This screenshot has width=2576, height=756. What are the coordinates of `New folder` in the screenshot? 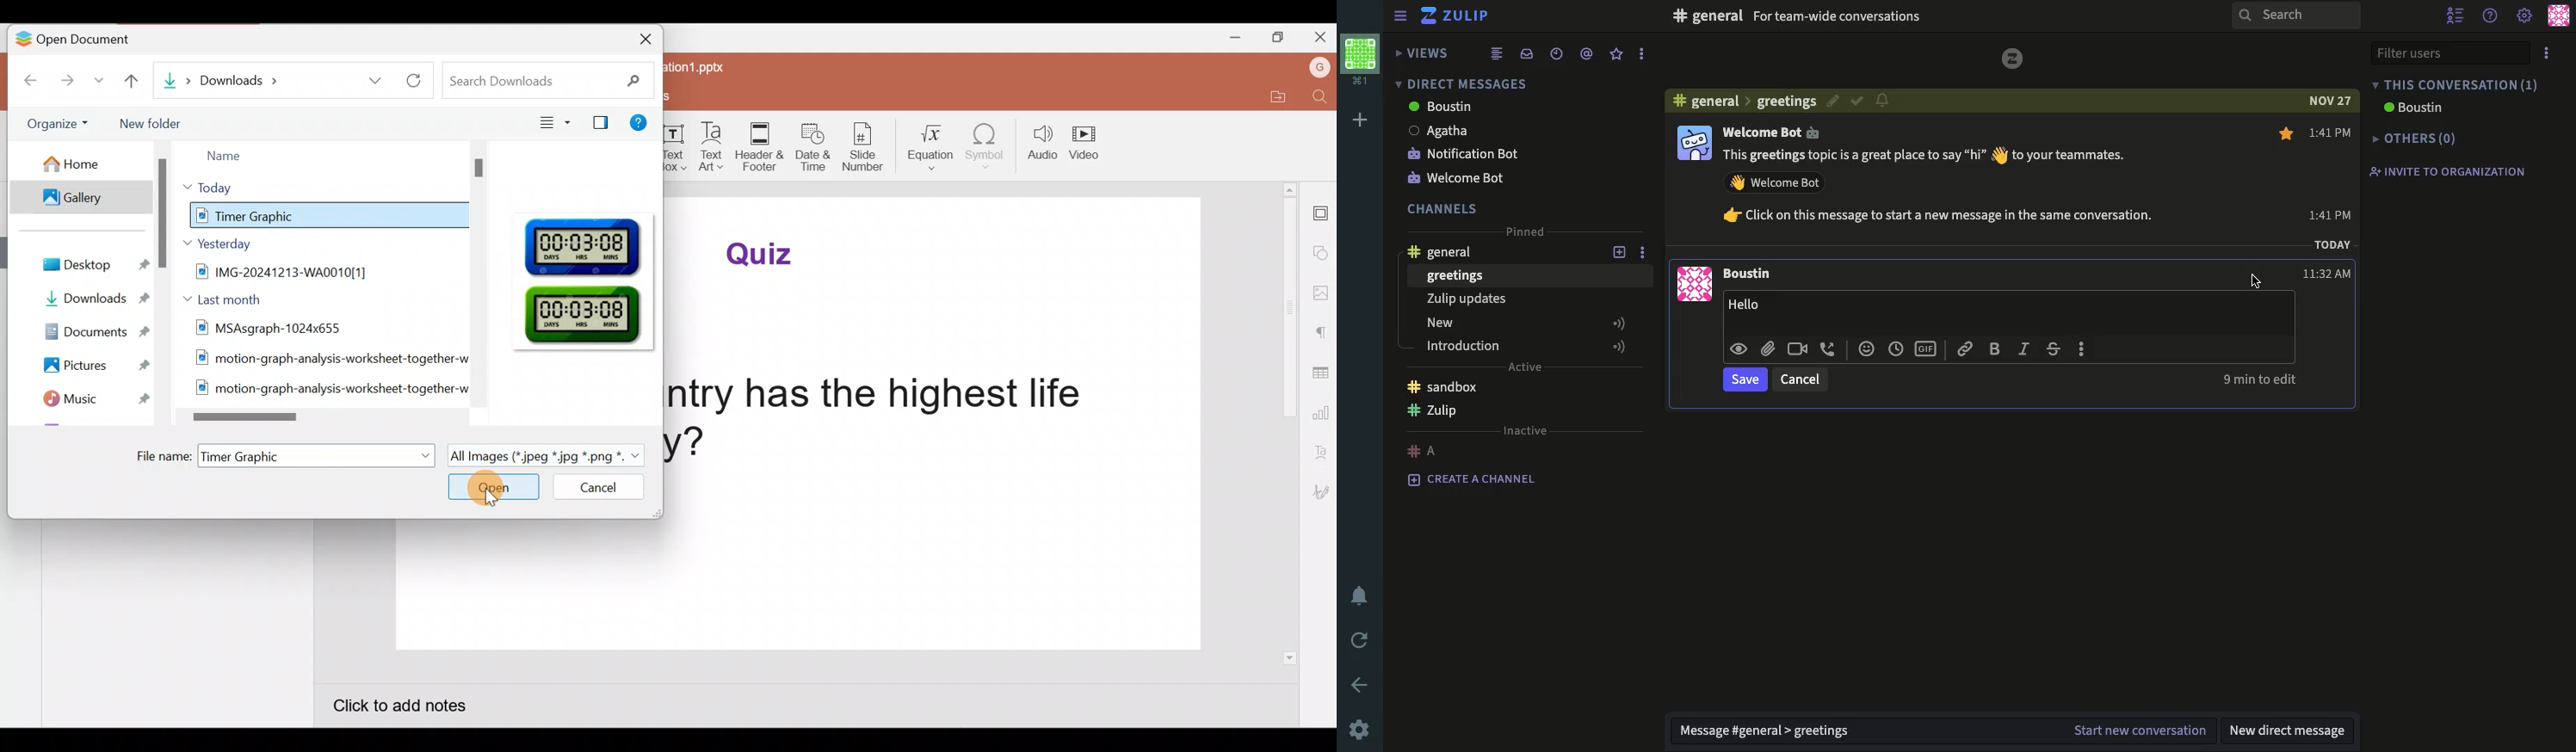 It's located at (154, 123).